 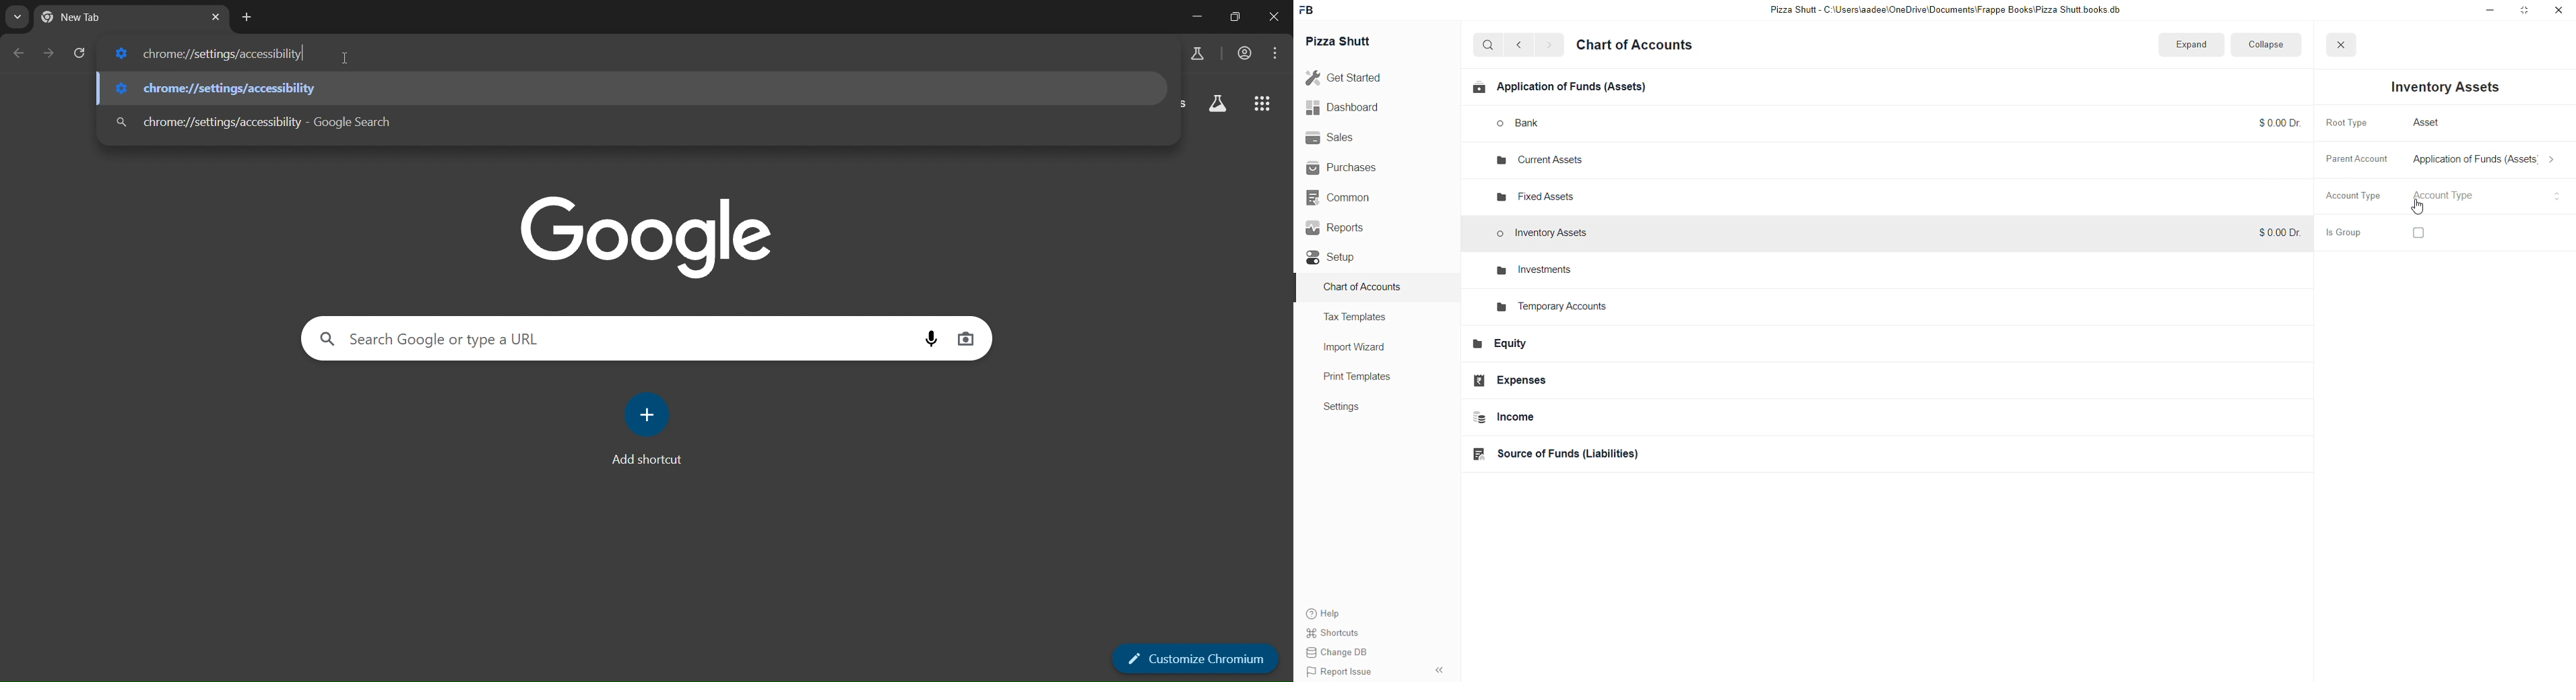 What do you see at coordinates (2274, 123) in the screenshot?
I see `$0.00 Dr.` at bounding box center [2274, 123].